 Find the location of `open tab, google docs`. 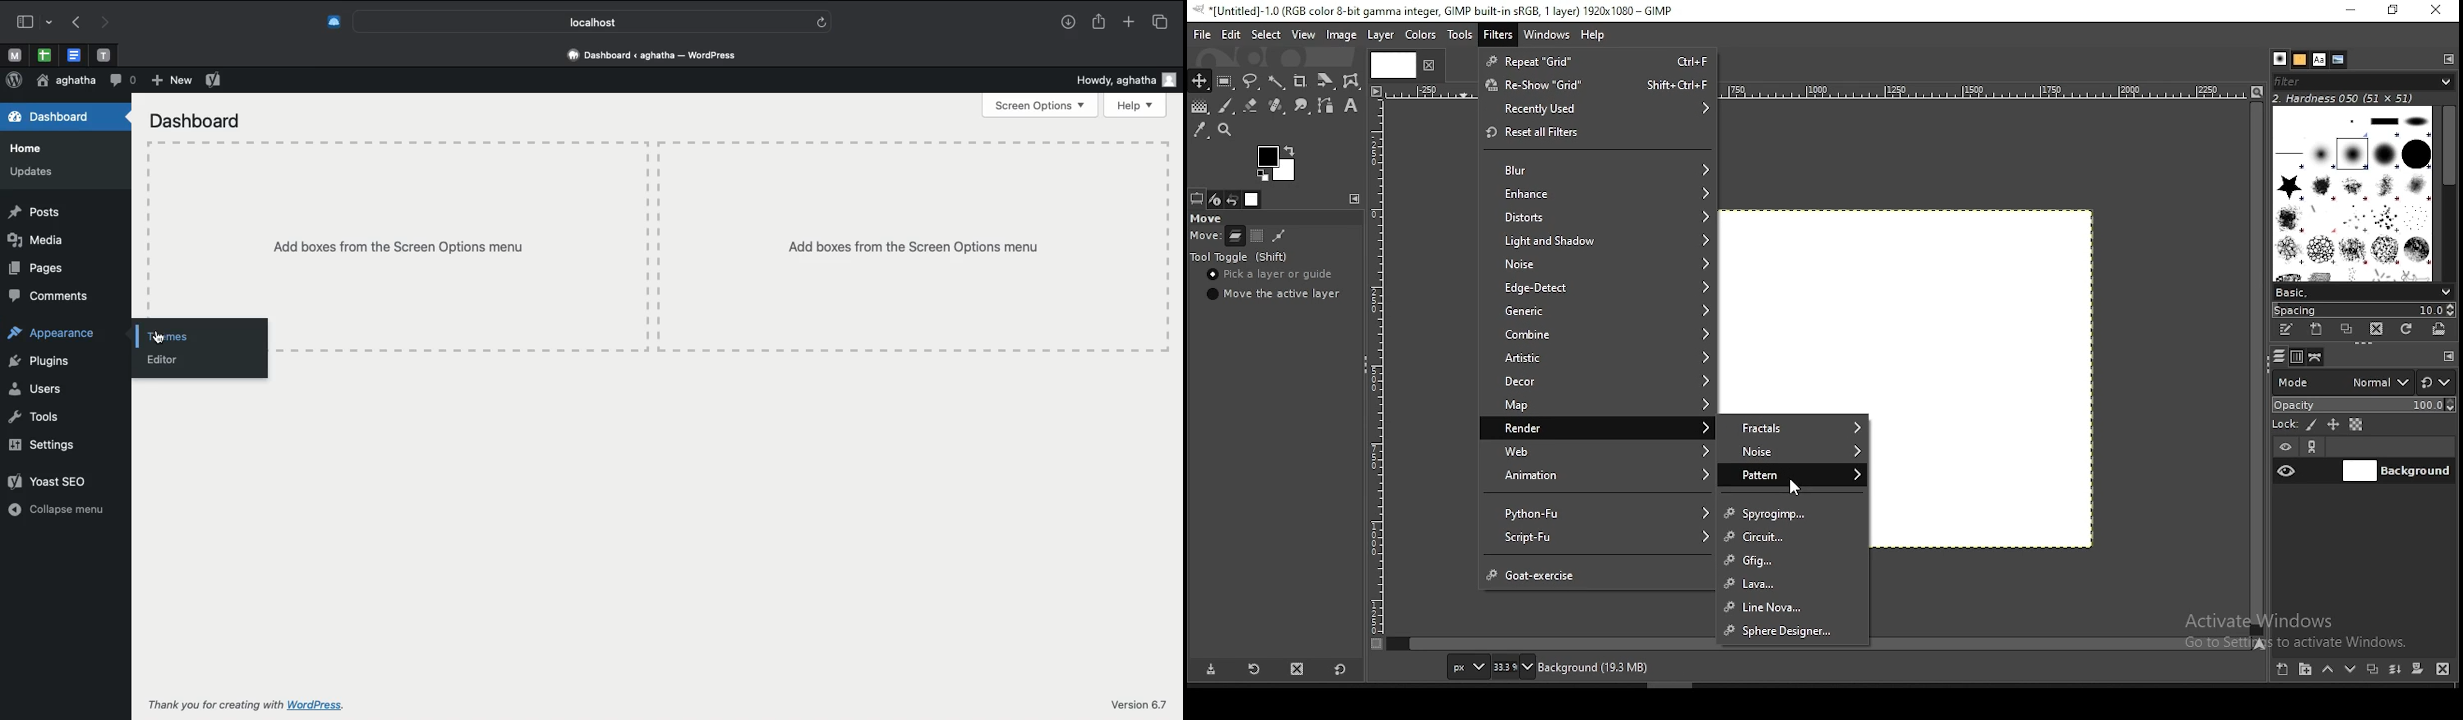

open tab, google docs is located at coordinates (72, 56).